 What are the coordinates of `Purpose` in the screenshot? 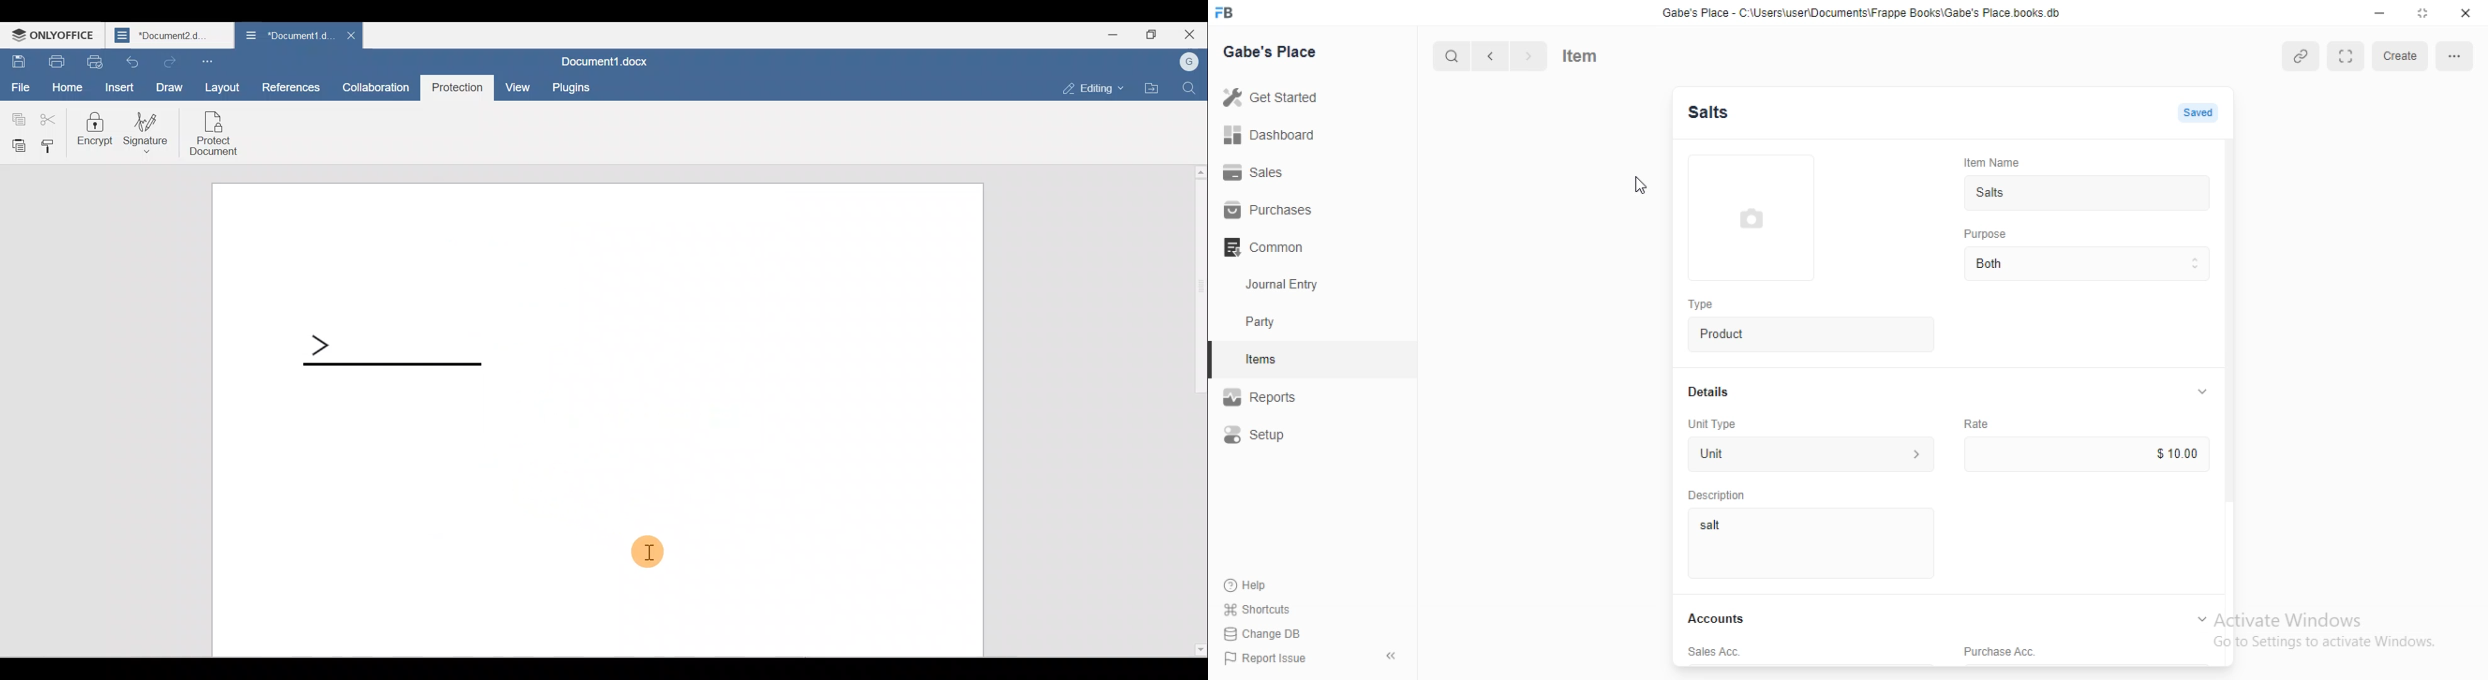 It's located at (1998, 235).